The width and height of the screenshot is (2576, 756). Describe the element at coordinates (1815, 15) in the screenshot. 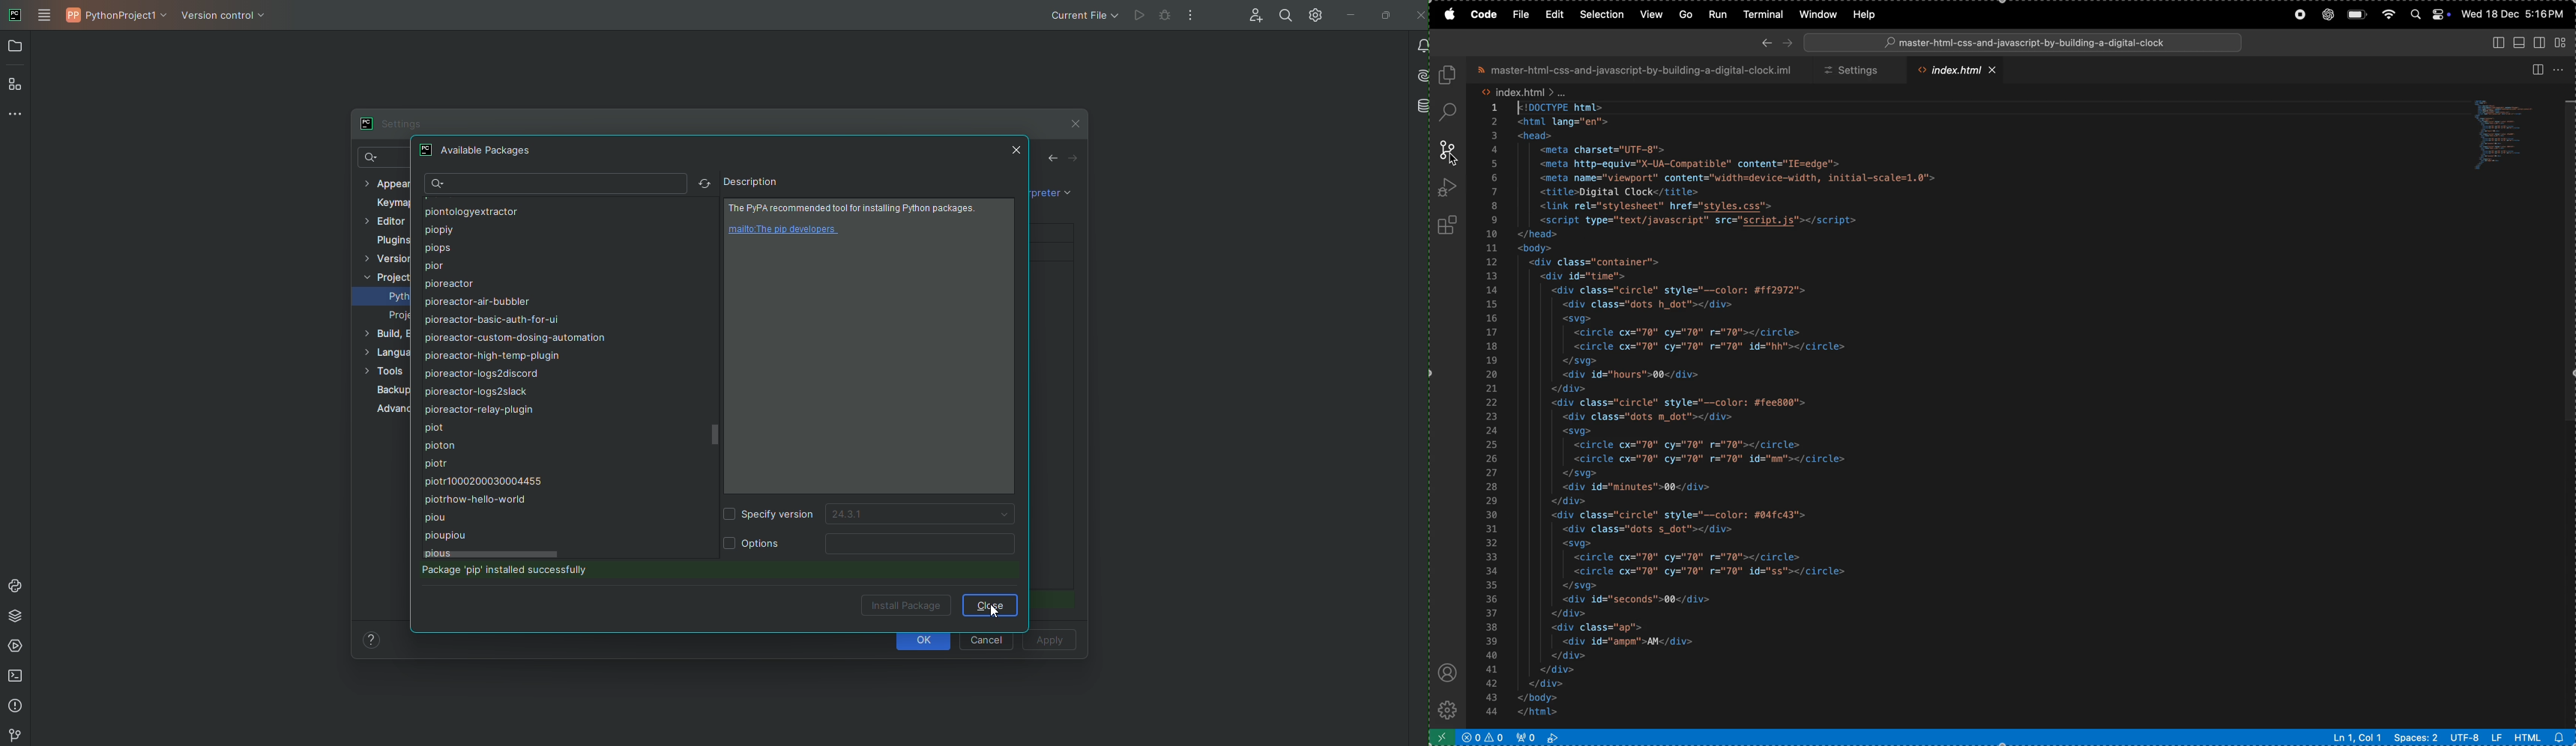

I see `window` at that location.